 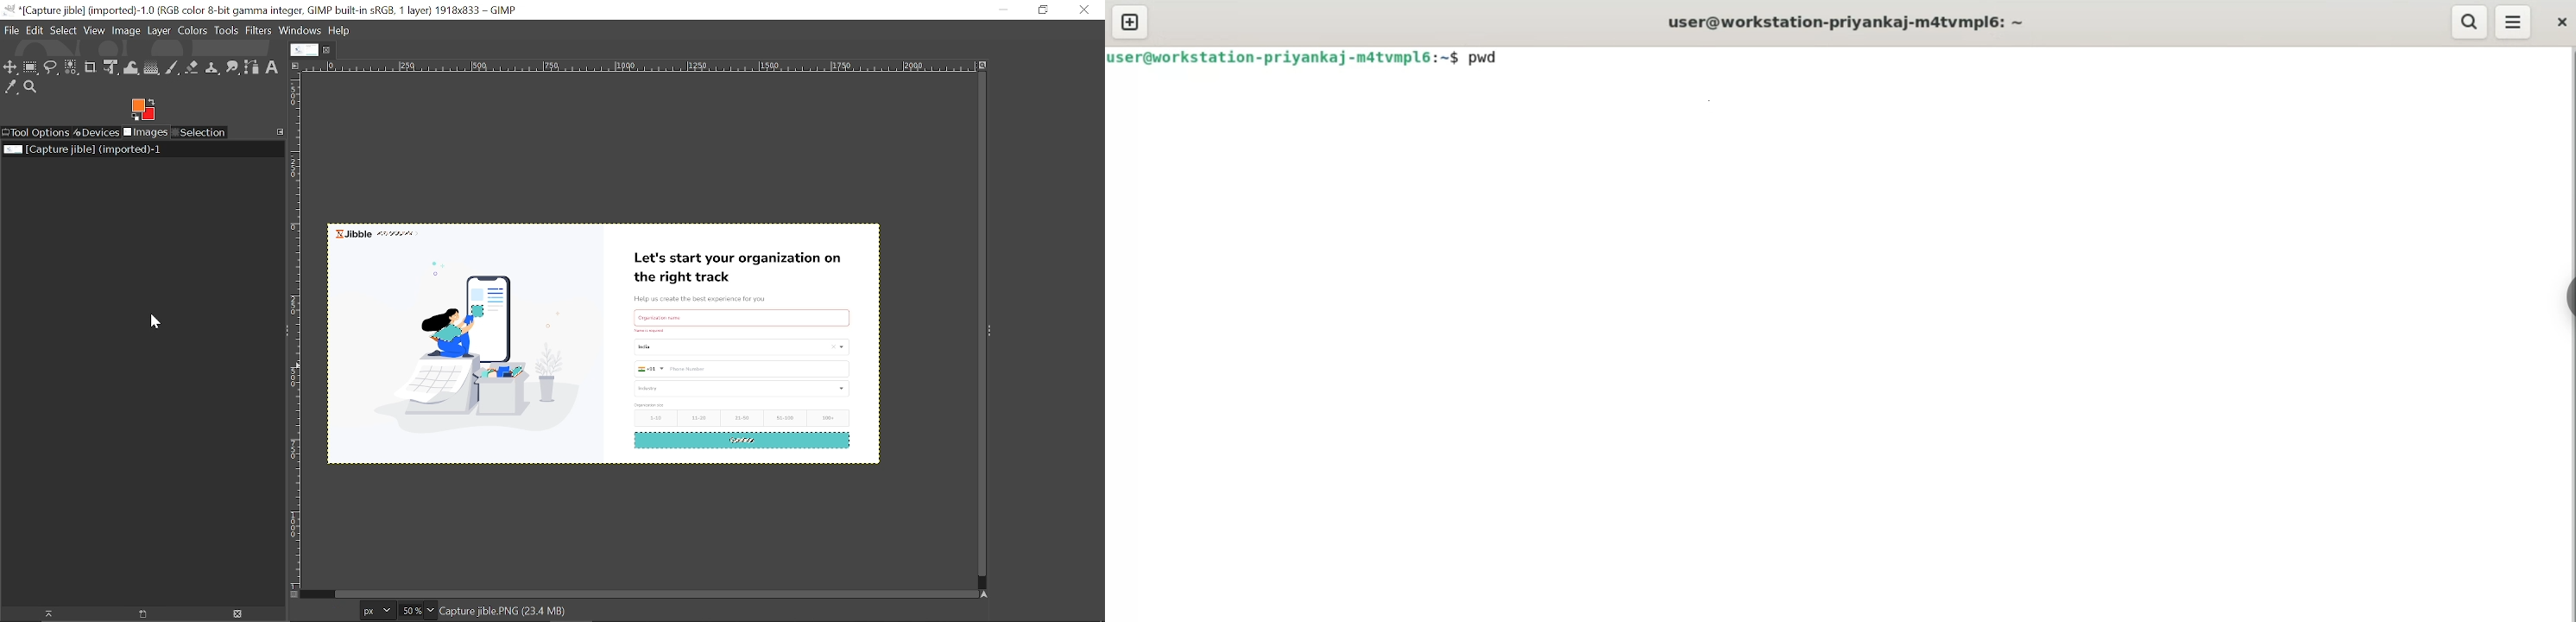 I want to click on Vertical scrollbar, so click(x=978, y=326).